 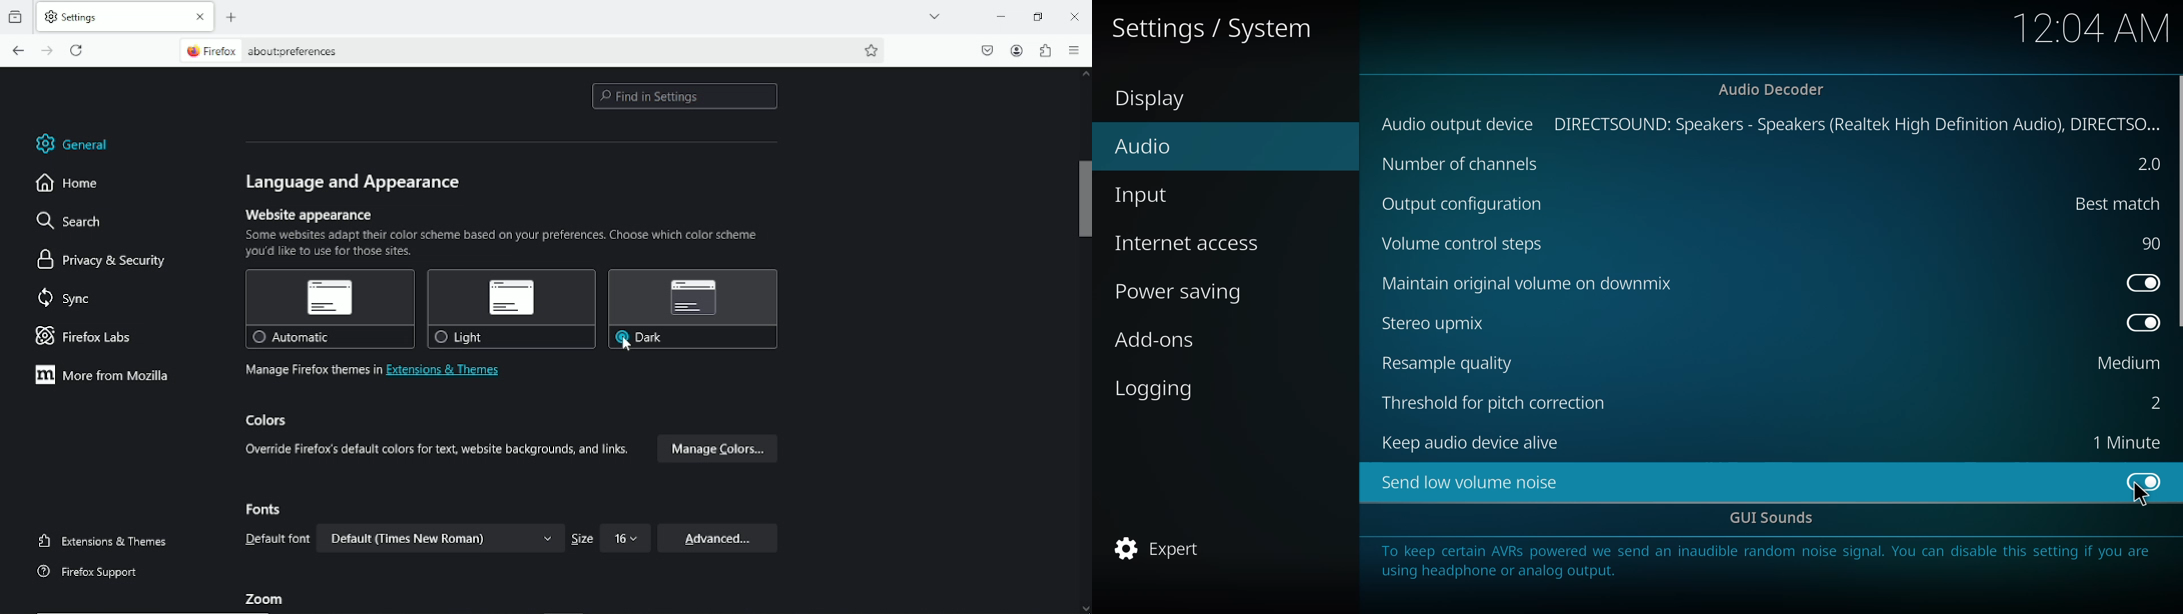 What do you see at coordinates (2140, 495) in the screenshot?
I see `Cursor` at bounding box center [2140, 495].